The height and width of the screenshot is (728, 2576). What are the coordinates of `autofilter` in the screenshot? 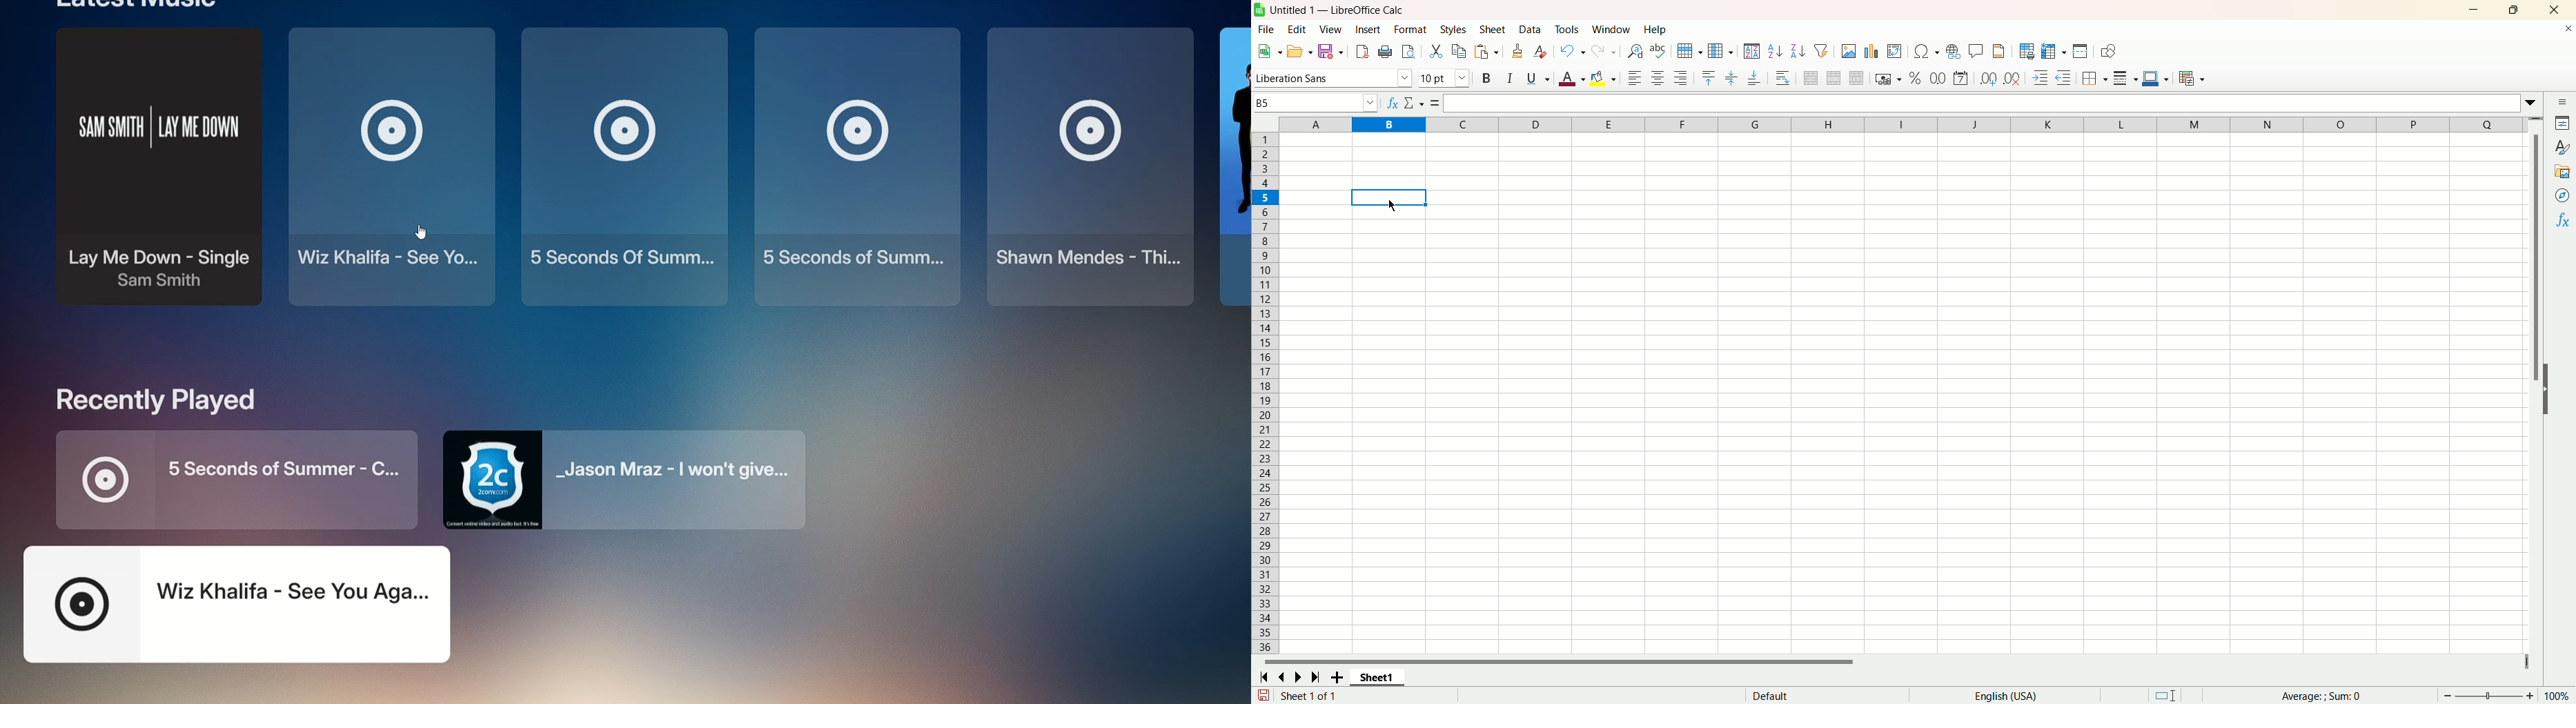 It's located at (1823, 50).